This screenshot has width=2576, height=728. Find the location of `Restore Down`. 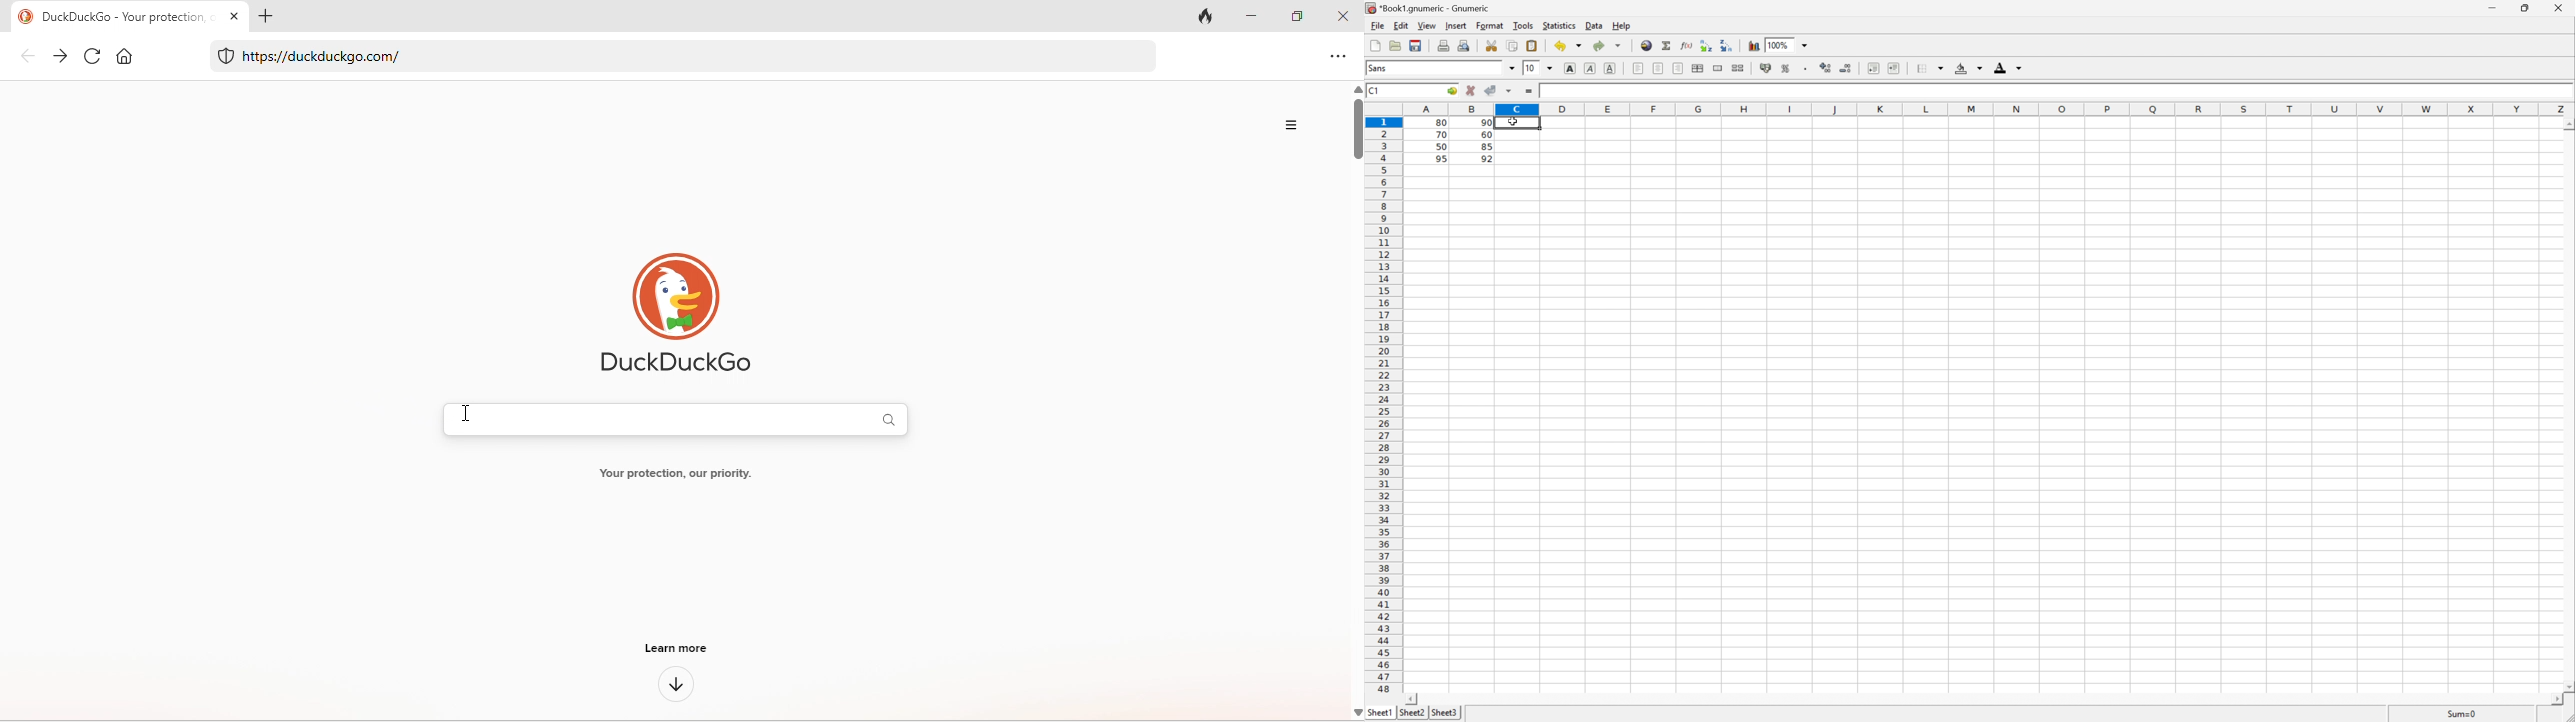

Restore Down is located at coordinates (2526, 6).